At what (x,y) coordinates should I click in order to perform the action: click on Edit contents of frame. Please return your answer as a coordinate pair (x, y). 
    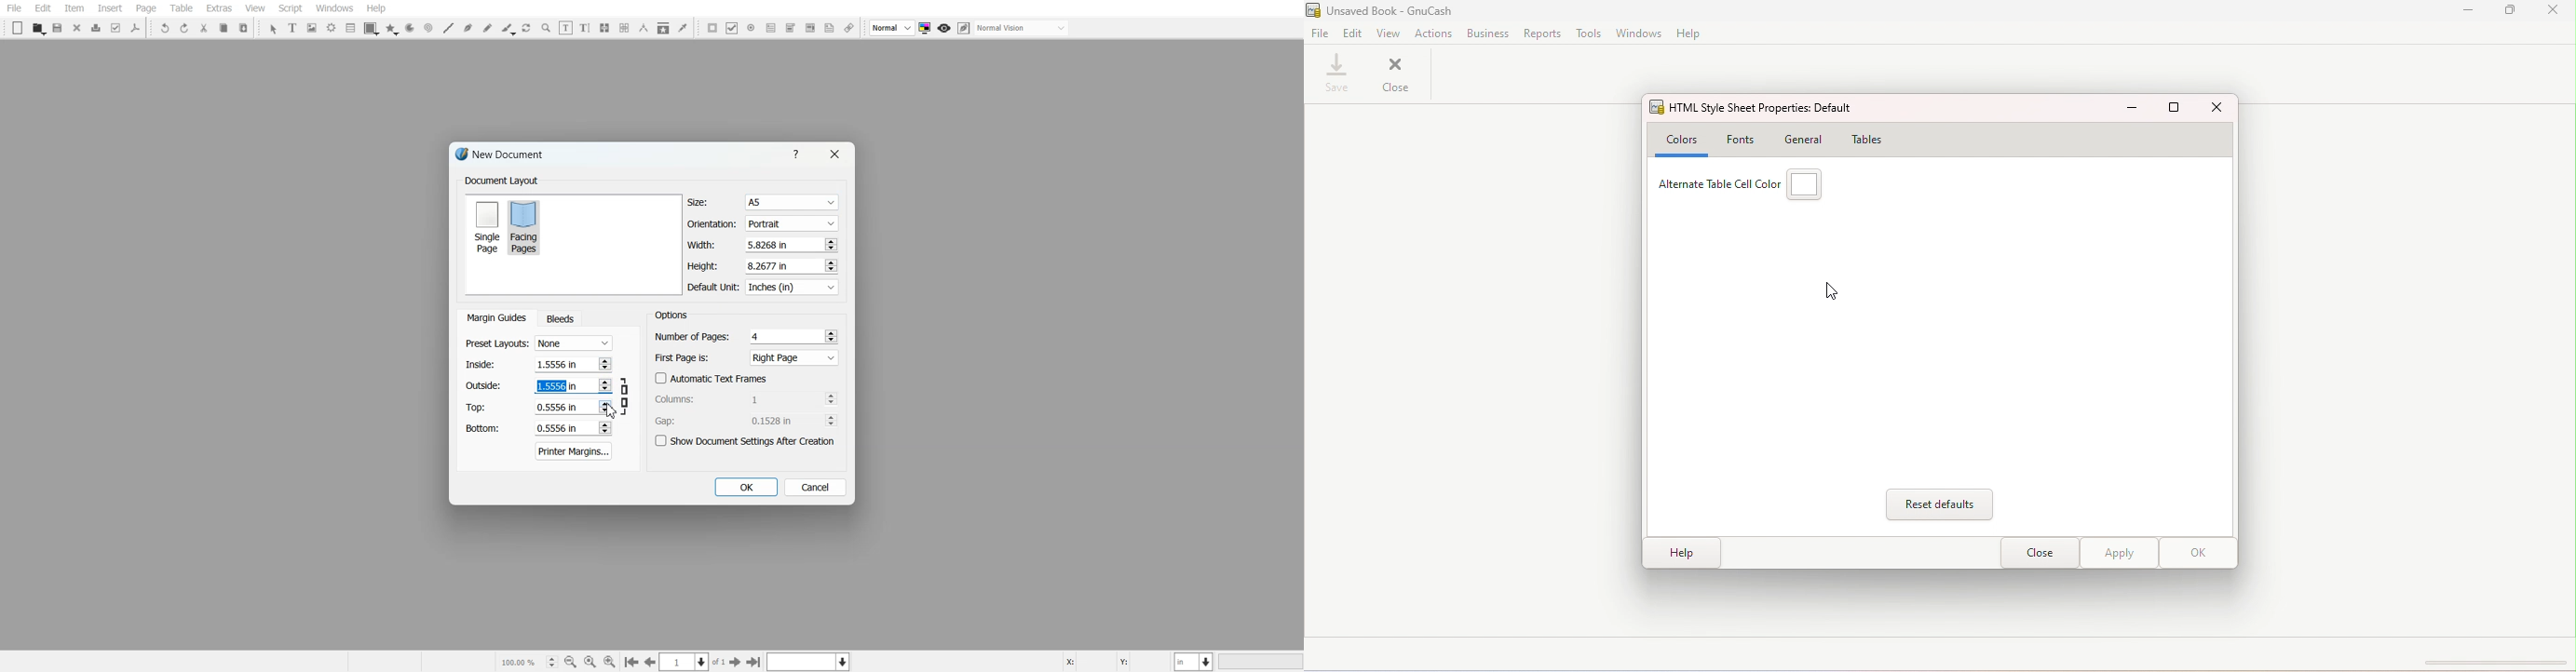
    Looking at the image, I should click on (566, 27).